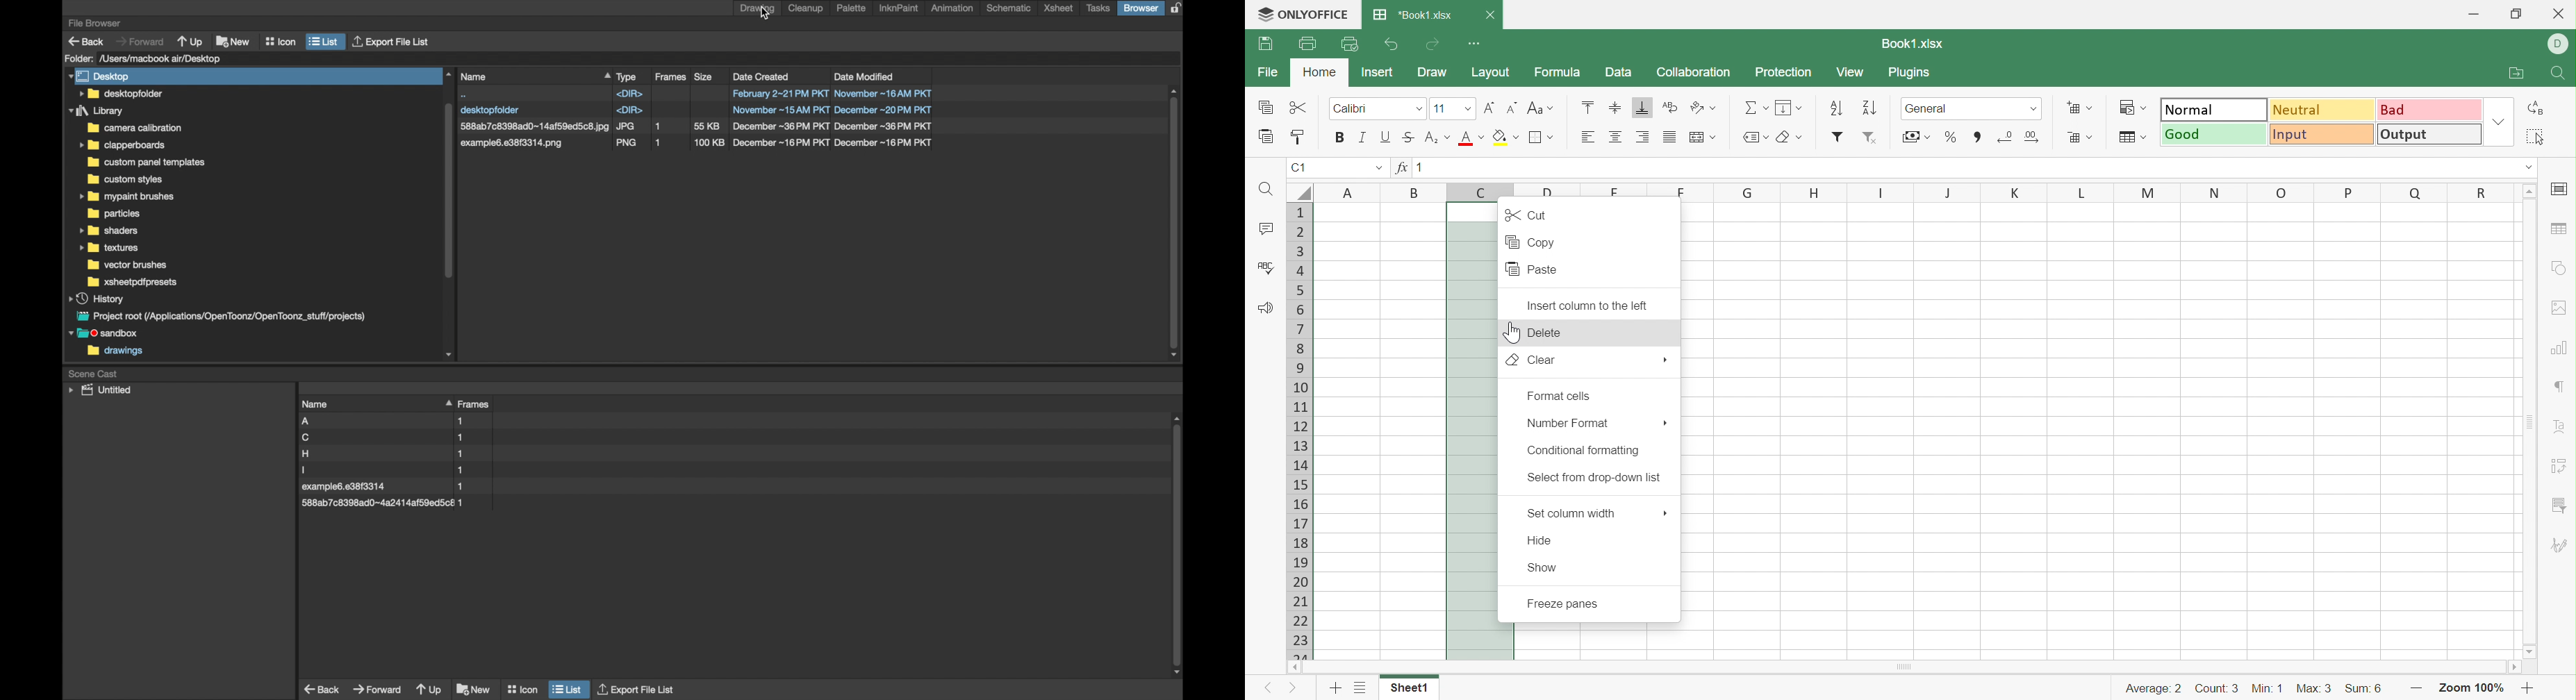  I want to click on project, so click(219, 316).